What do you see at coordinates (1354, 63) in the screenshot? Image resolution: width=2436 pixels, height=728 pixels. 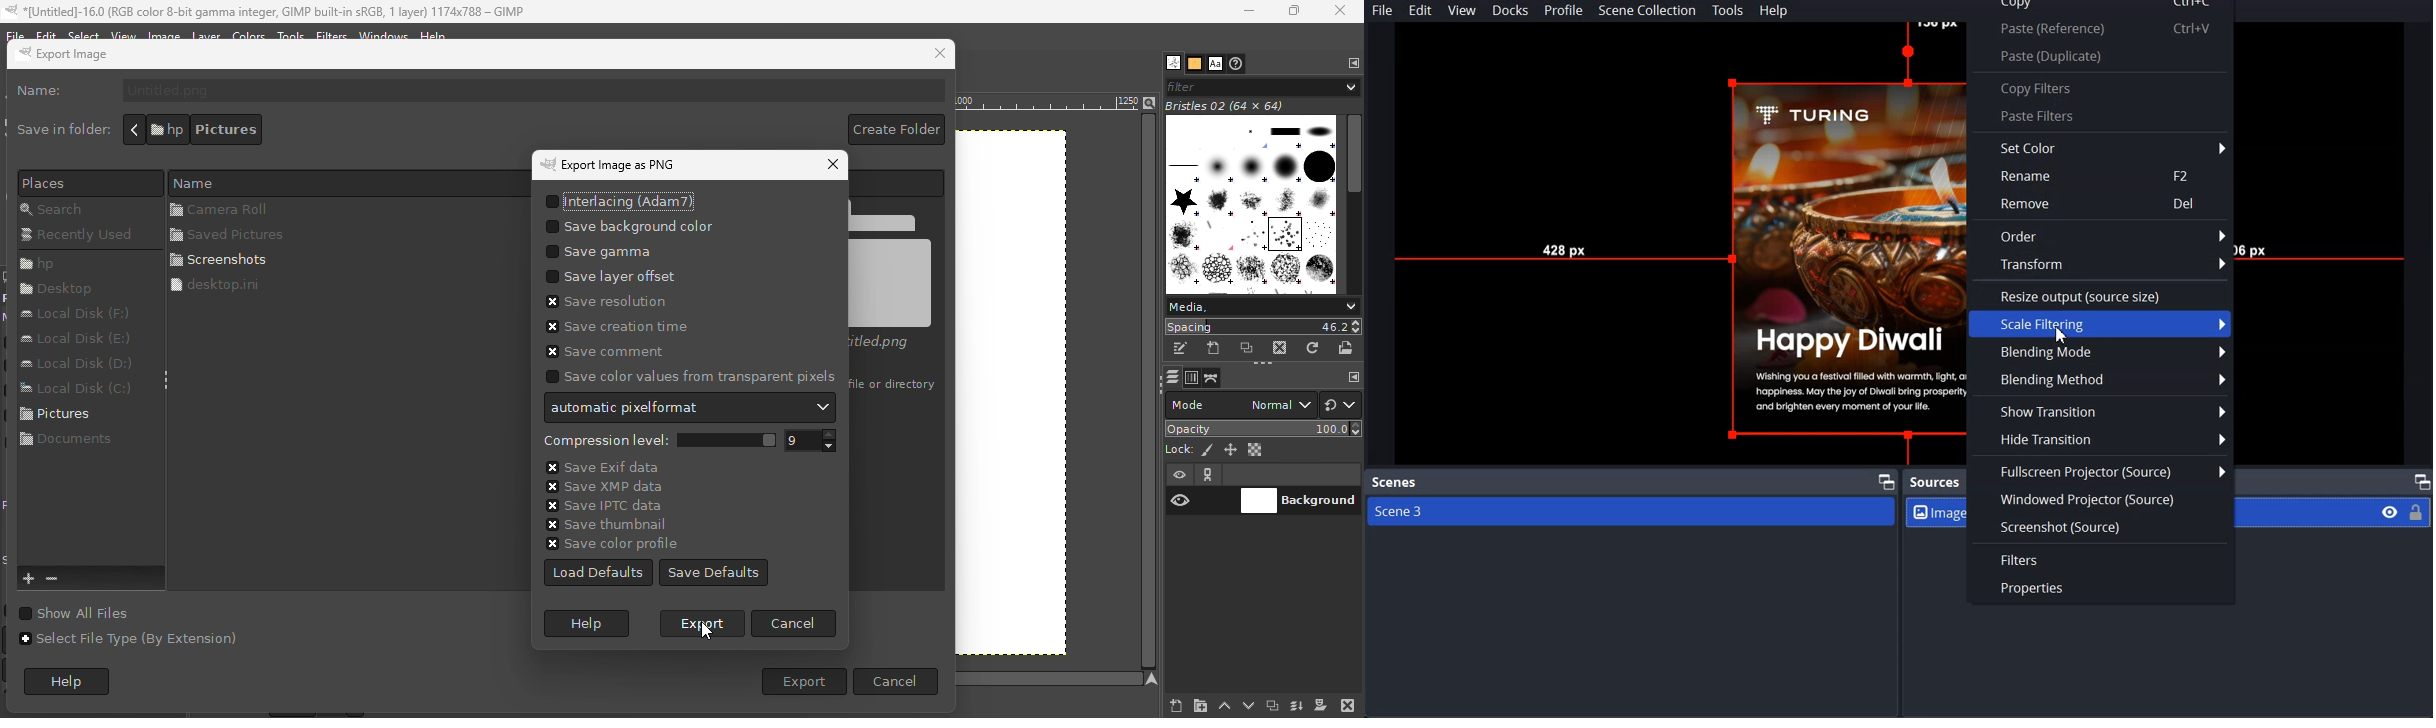 I see `Configure this tab` at bounding box center [1354, 63].